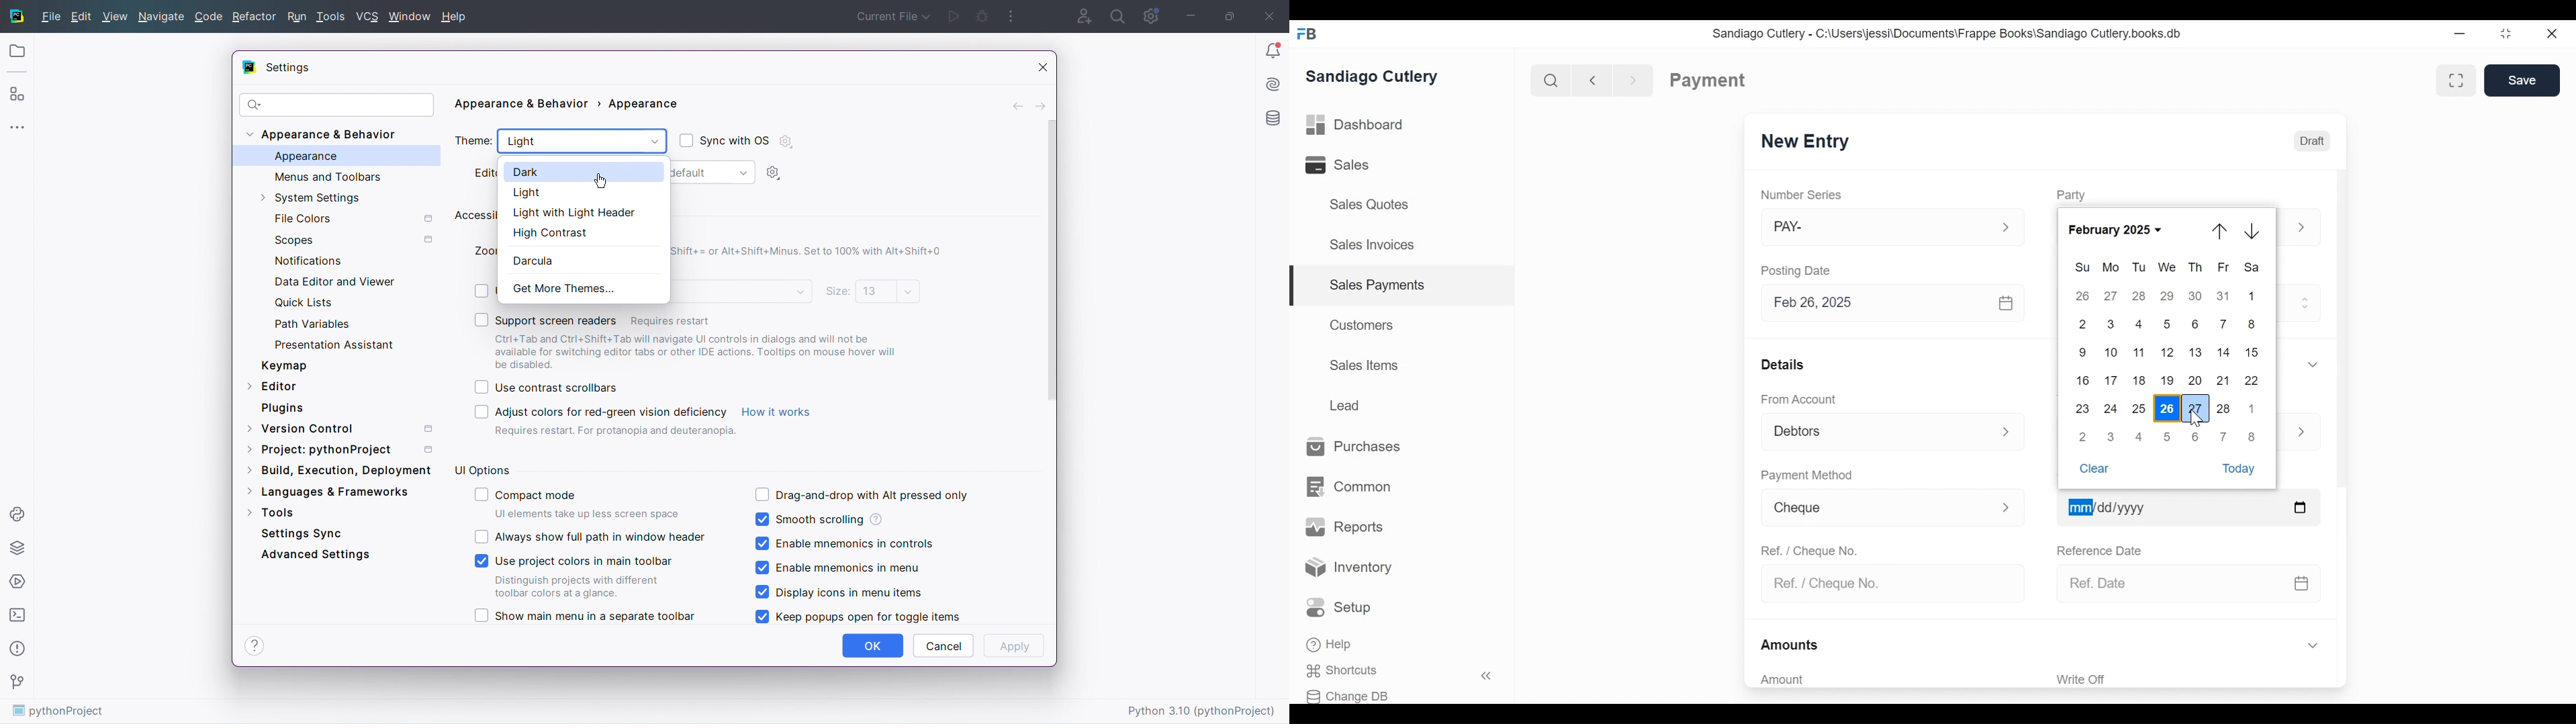 The image size is (2576, 728). I want to click on Navigate forward, so click(1634, 79).